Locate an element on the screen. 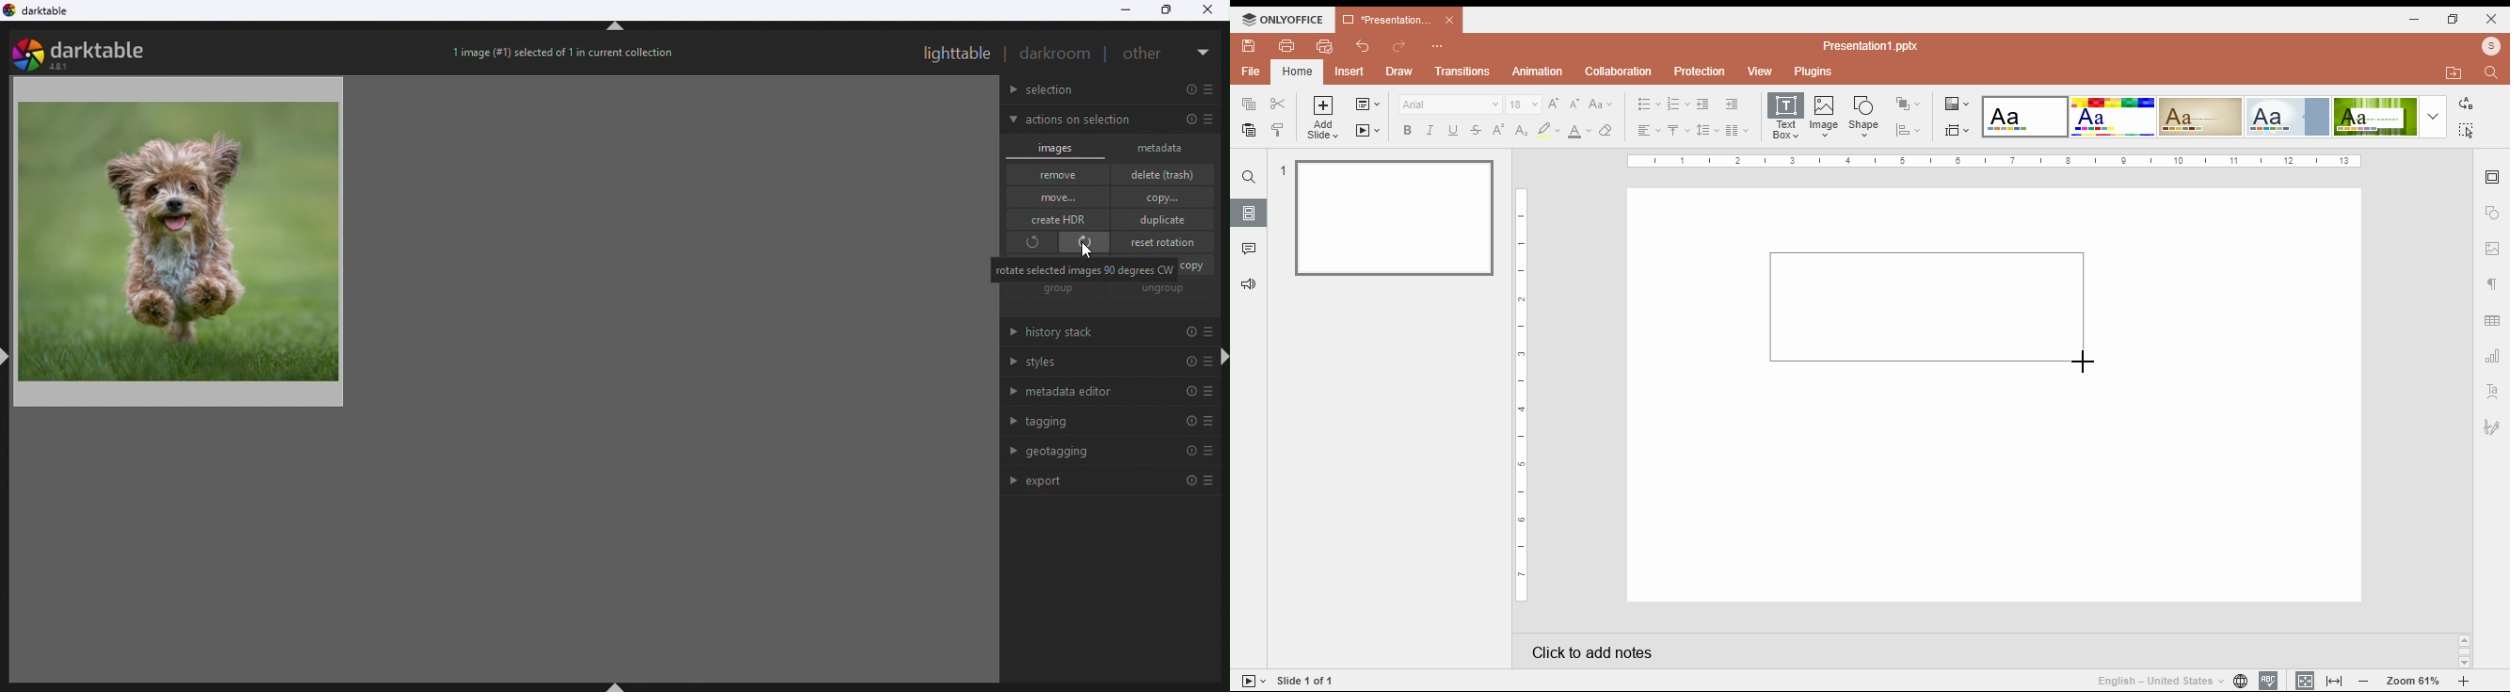  decrease zoom is located at coordinates (2364, 680).